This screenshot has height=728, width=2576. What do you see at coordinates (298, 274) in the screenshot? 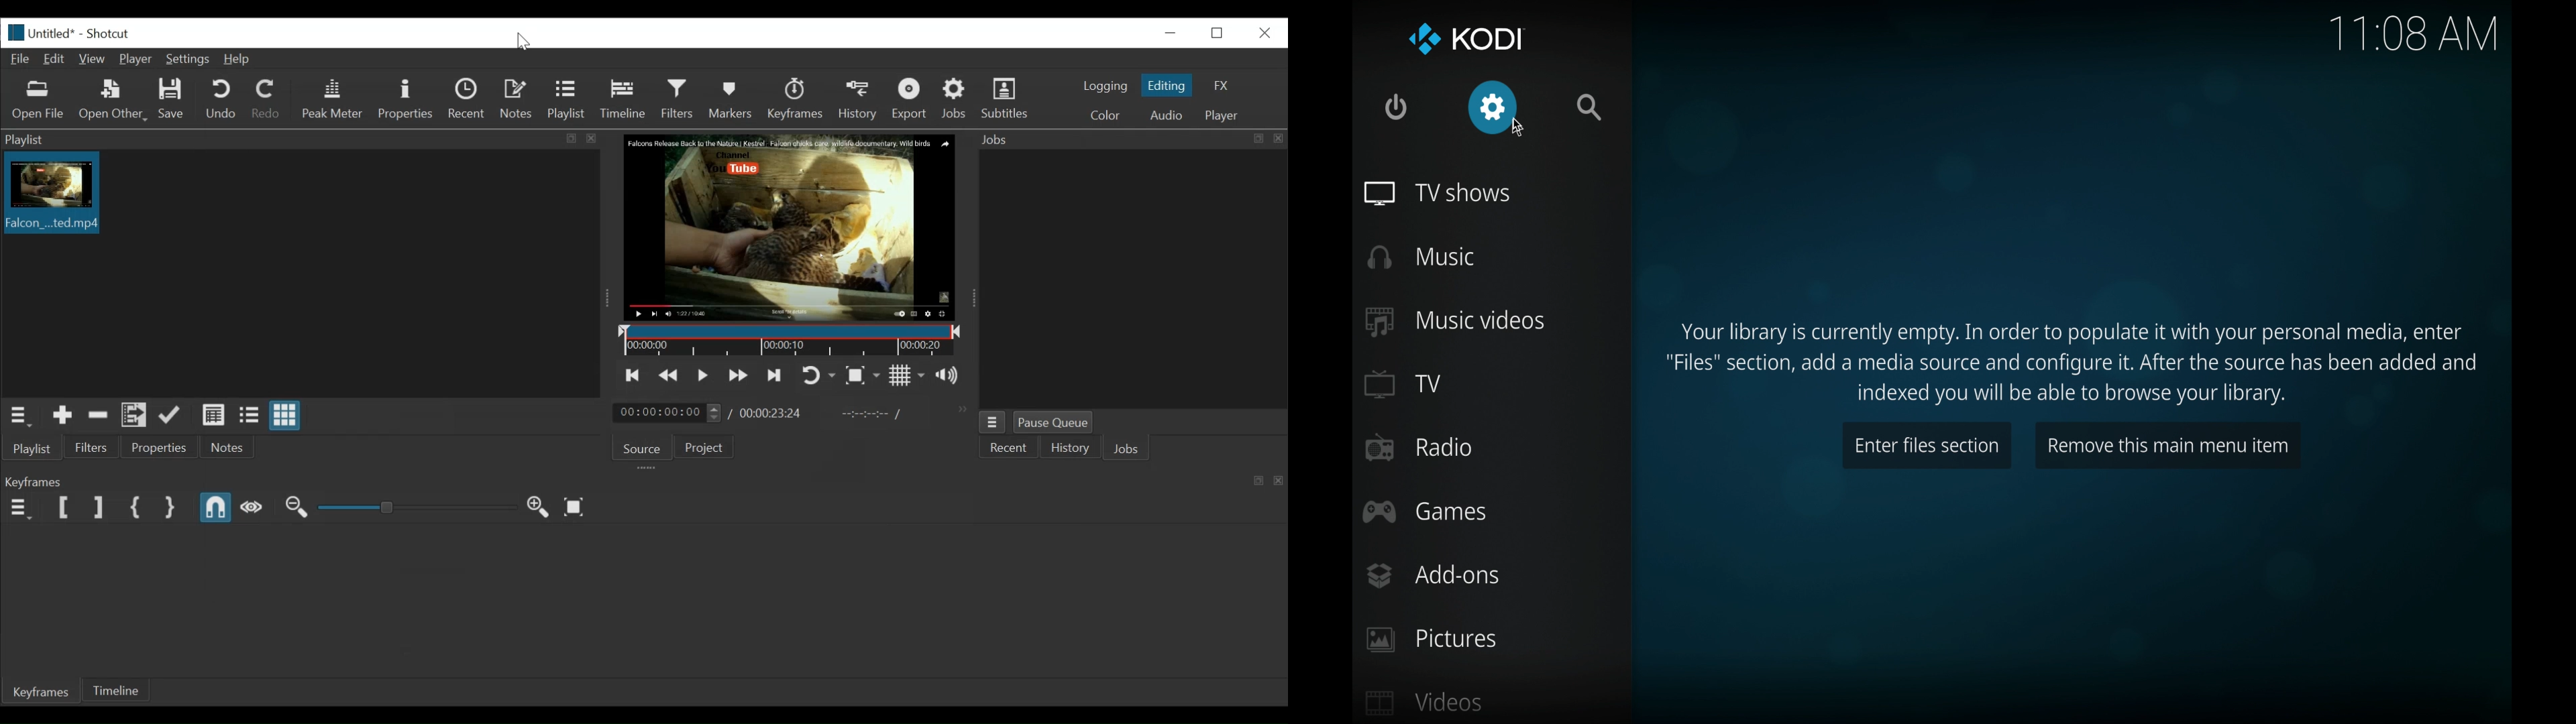
I see `Clip thumbnail` at bounding box center [298, 274].